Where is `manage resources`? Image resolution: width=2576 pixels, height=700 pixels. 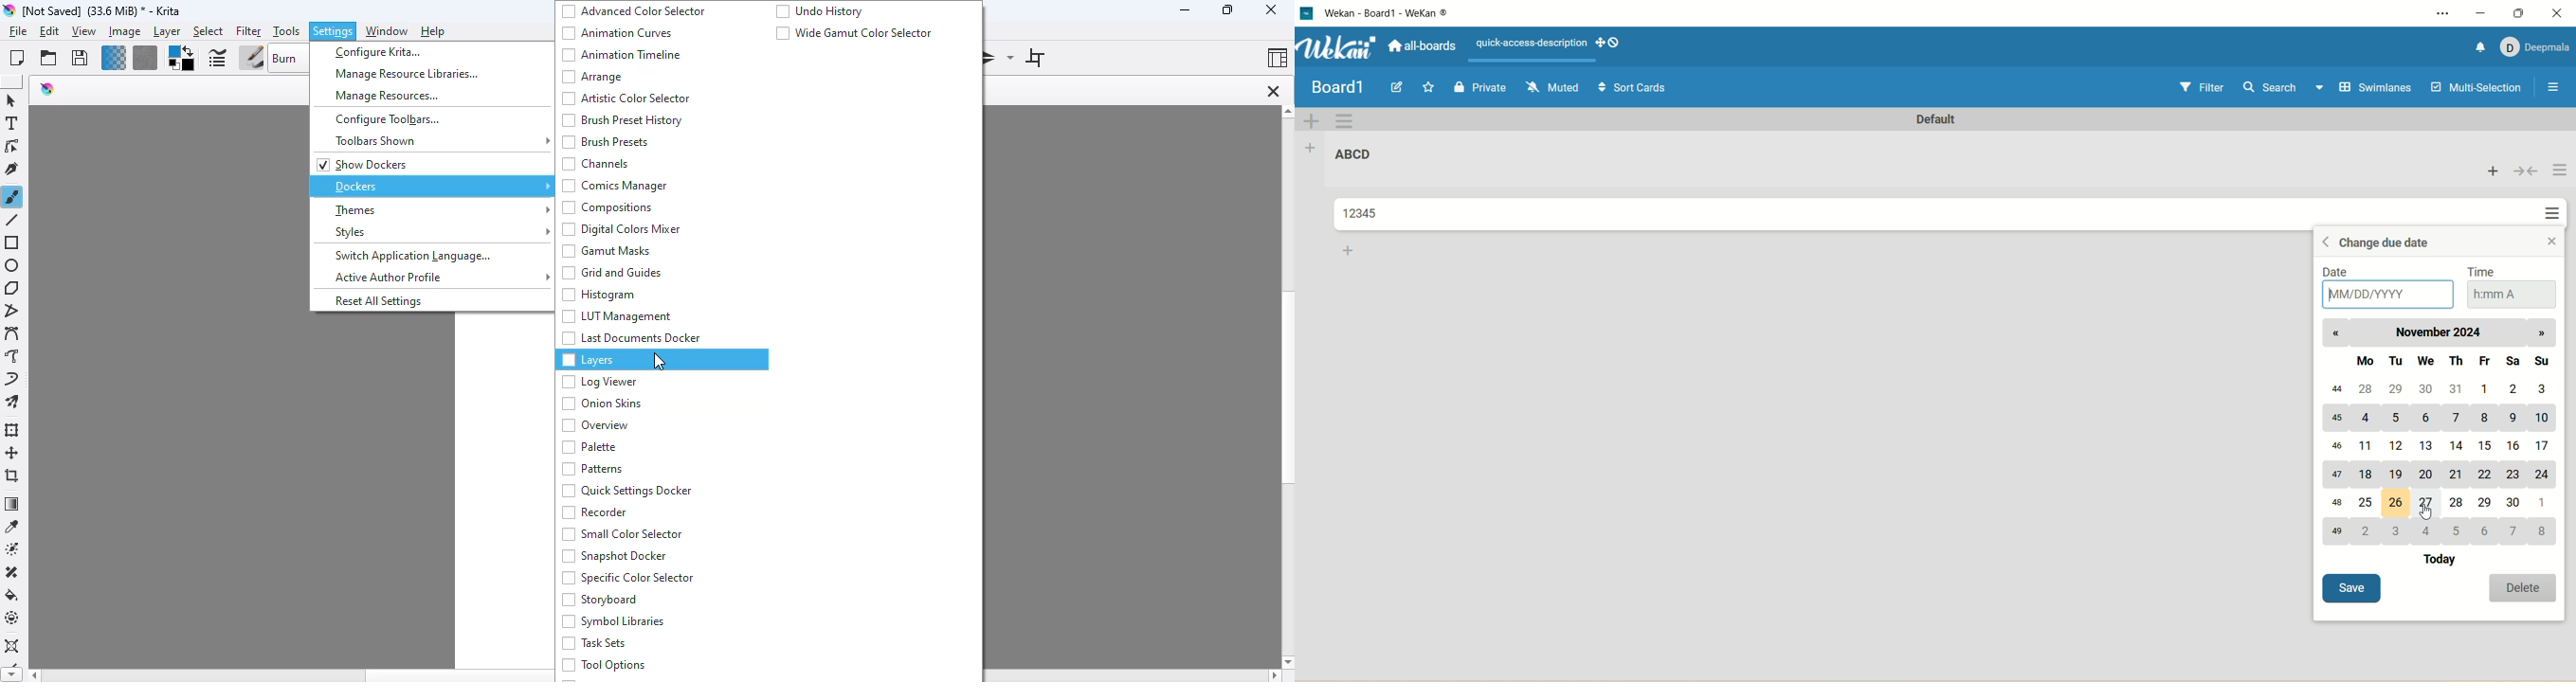 manage resources is located at coordinates (388, 96).